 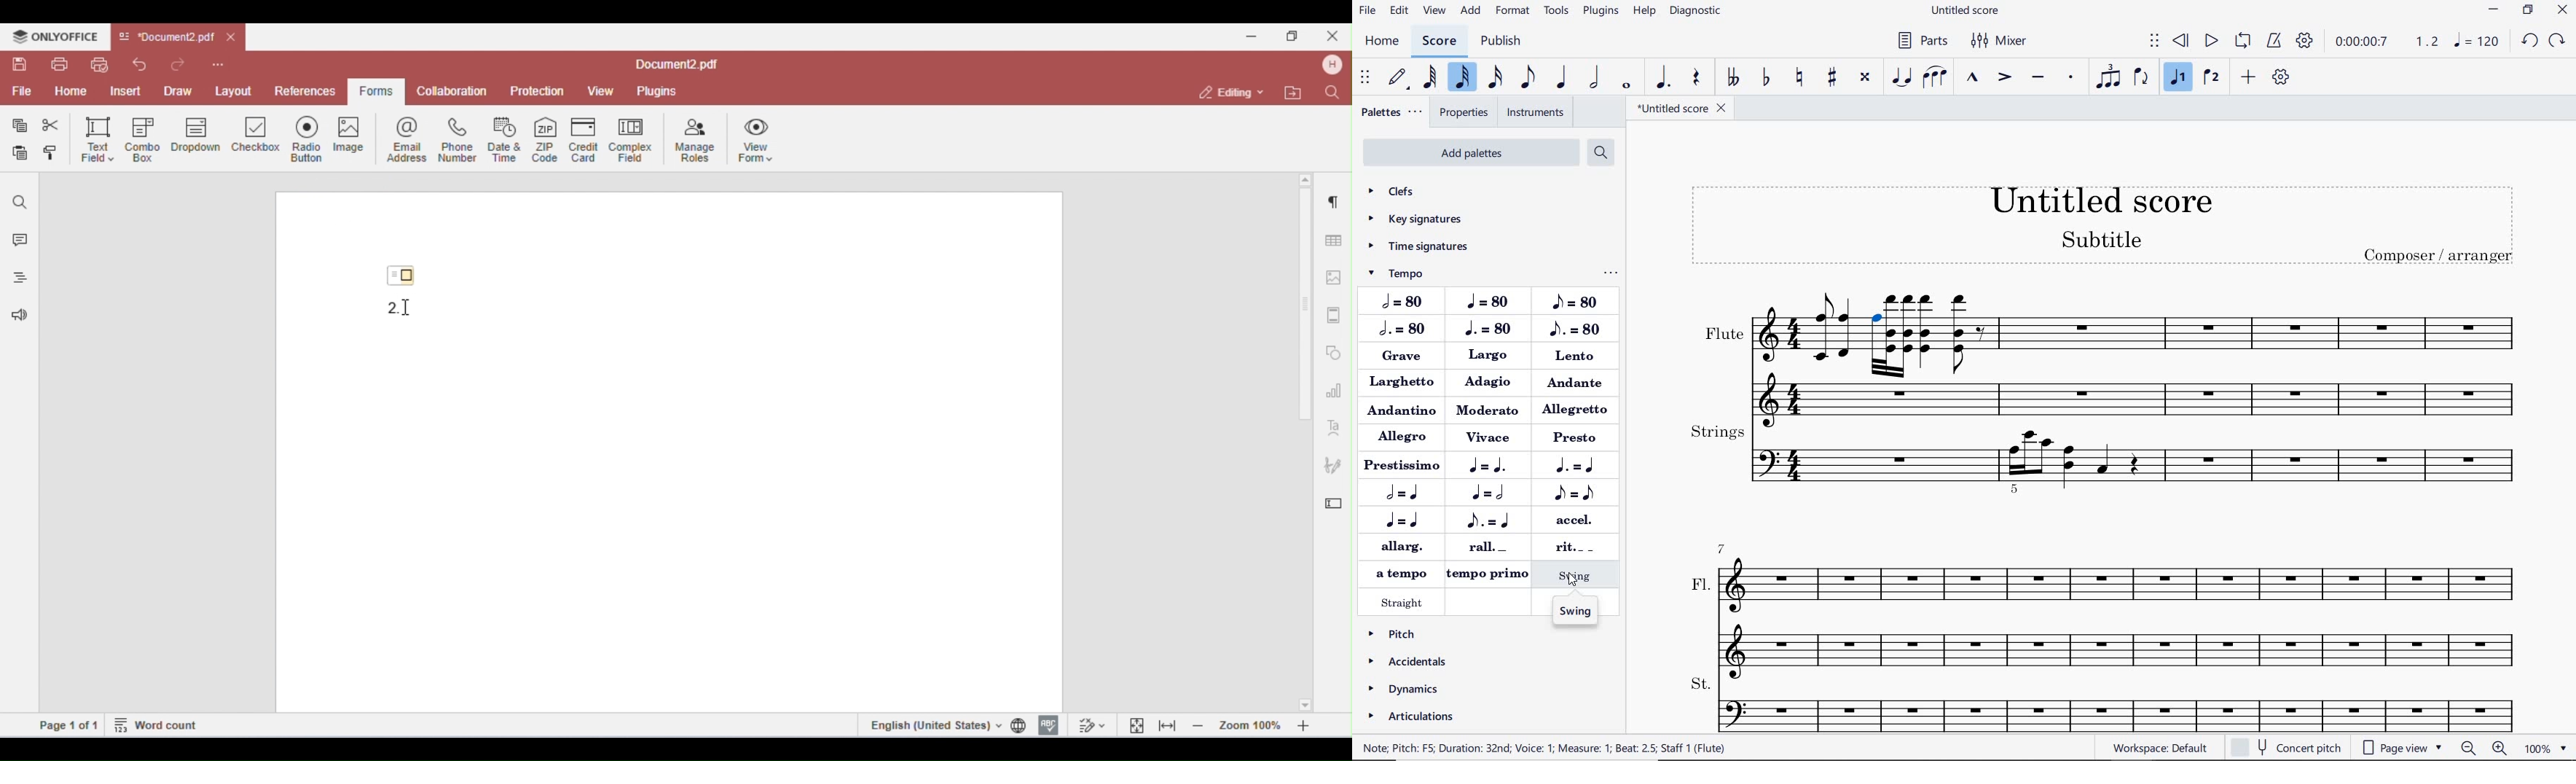 I want to click on TOGGLE SHARP, so click(x=1830, y=78).